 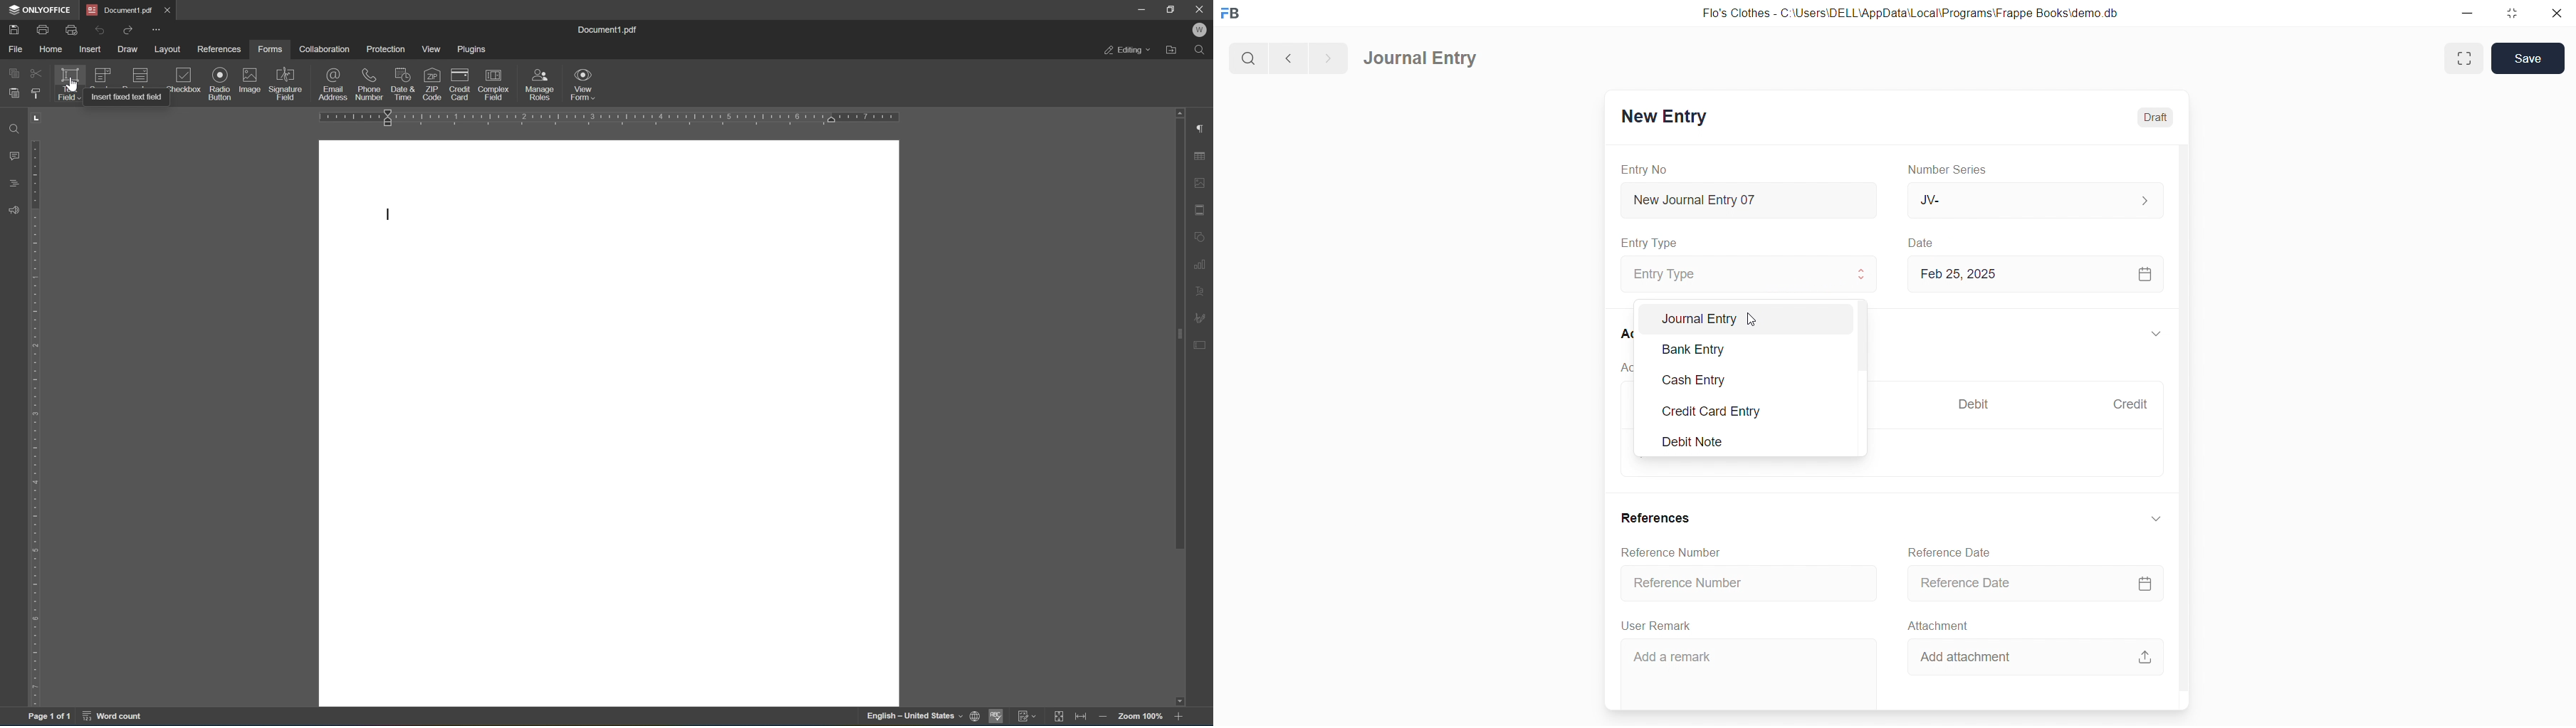 I want to click on zoom 100%, so click(x=1141, y=716).